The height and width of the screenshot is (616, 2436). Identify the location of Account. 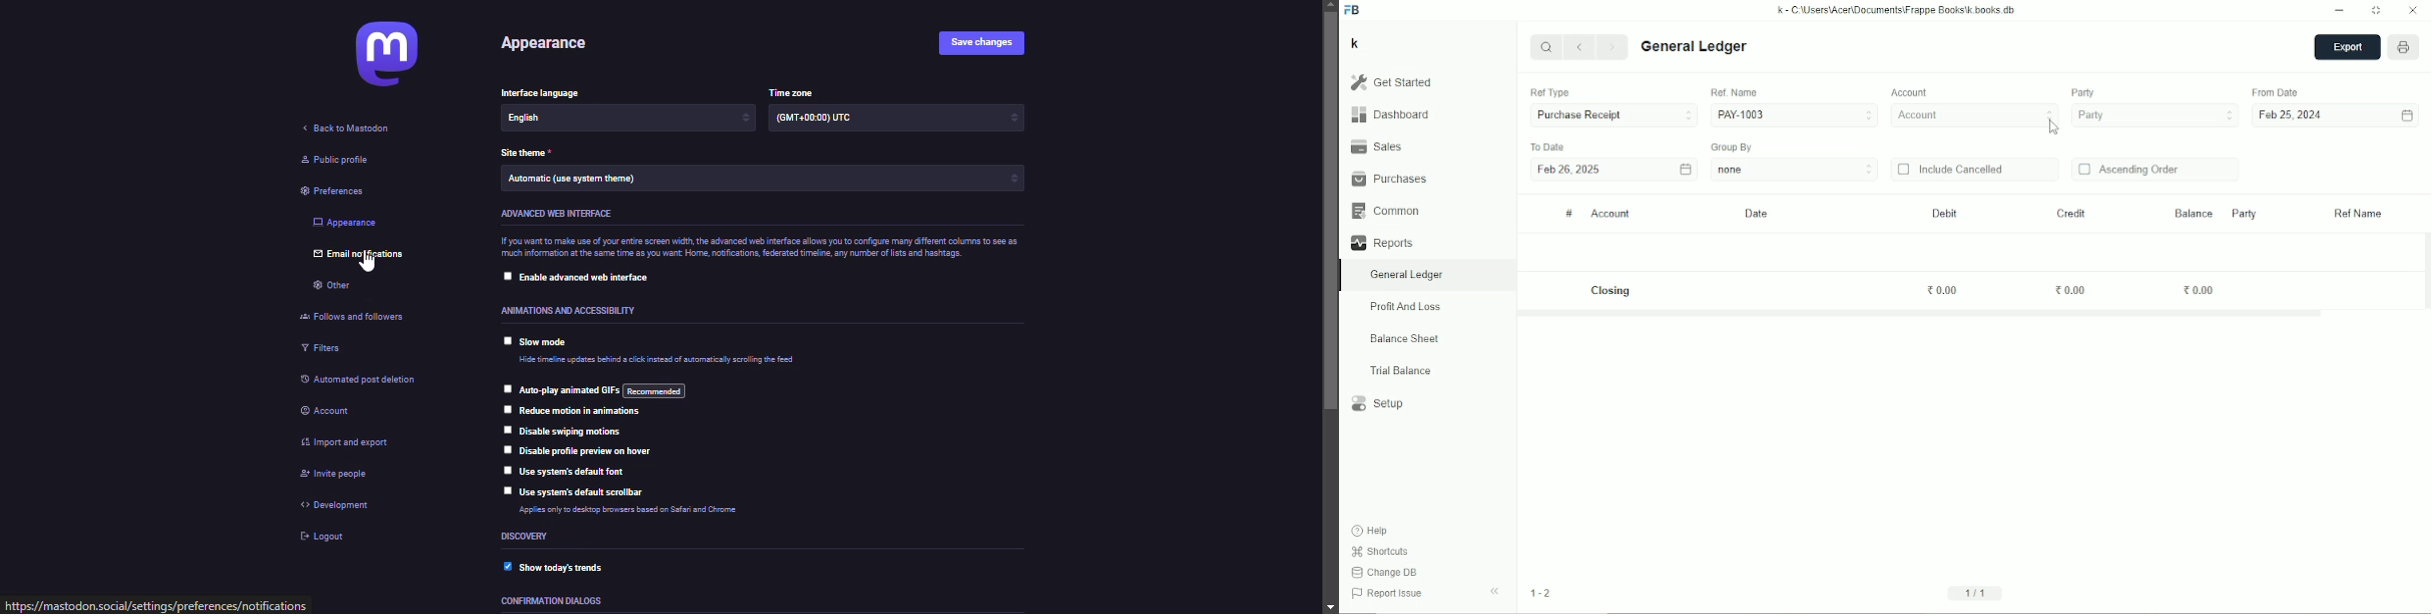
(1911, 93).